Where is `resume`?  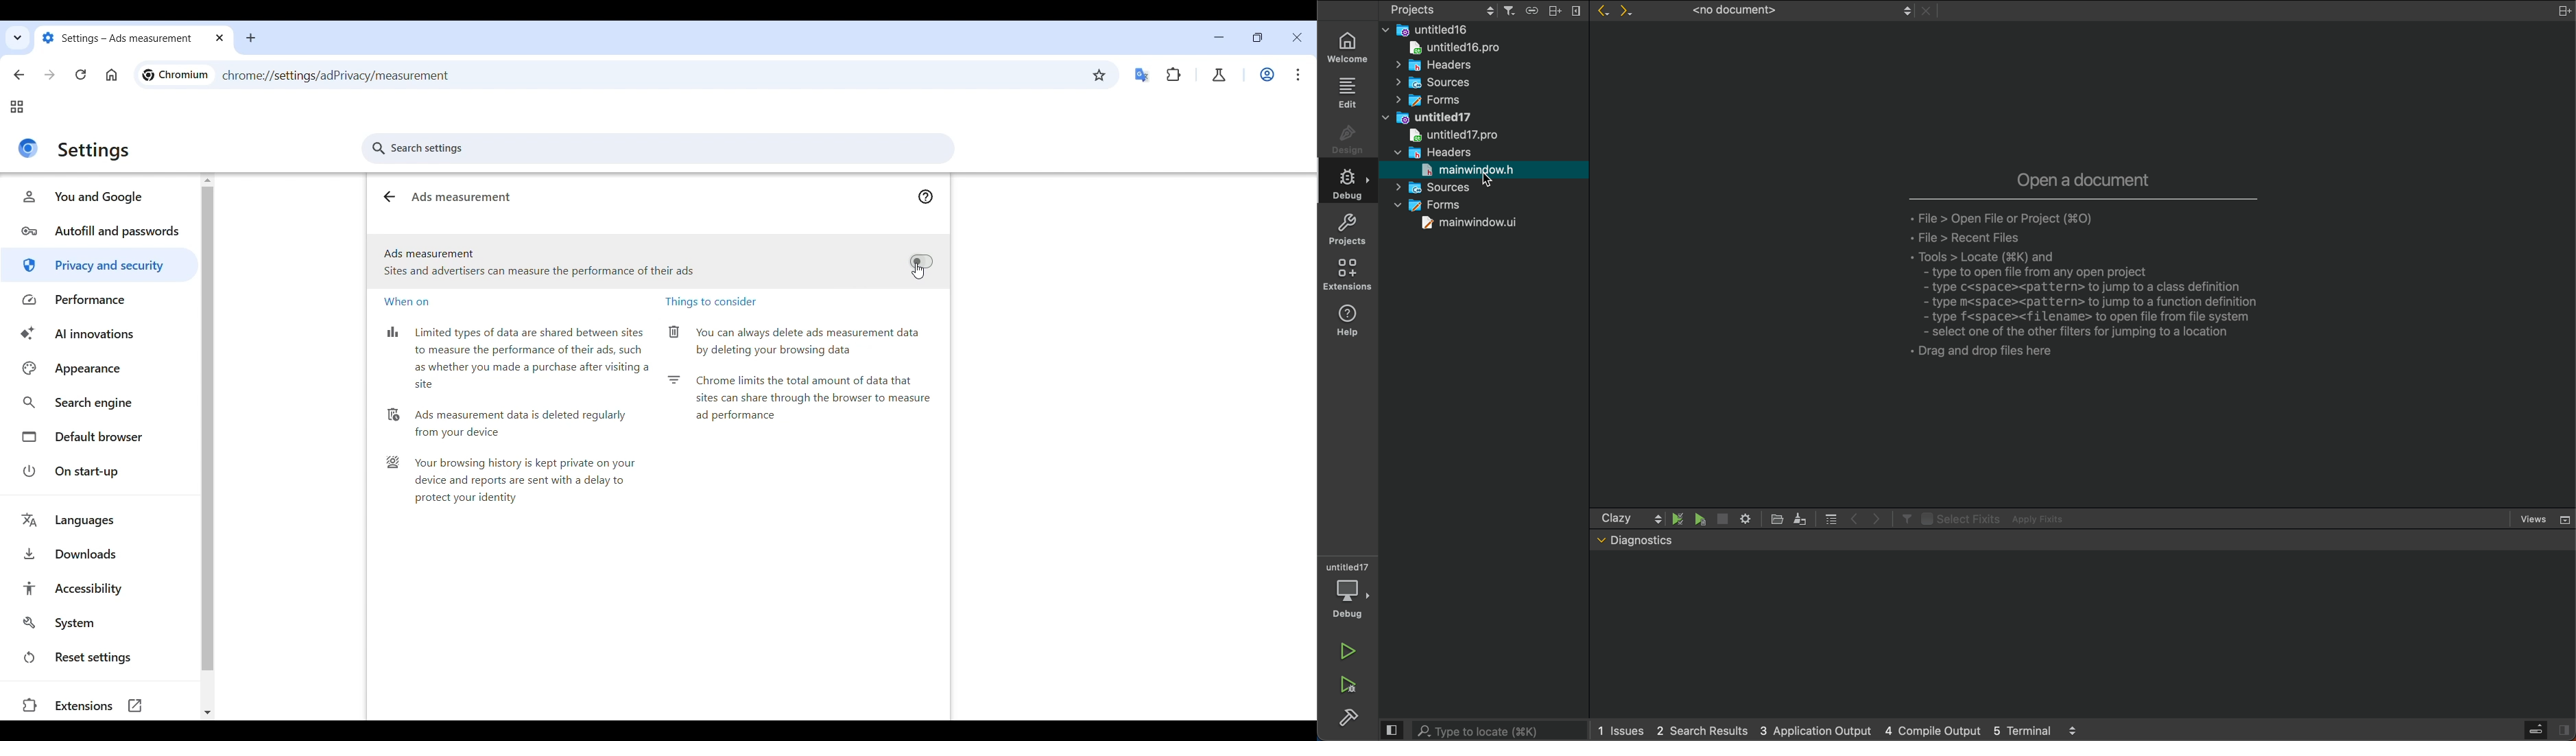
resume is located at coordinates (1701, 520).